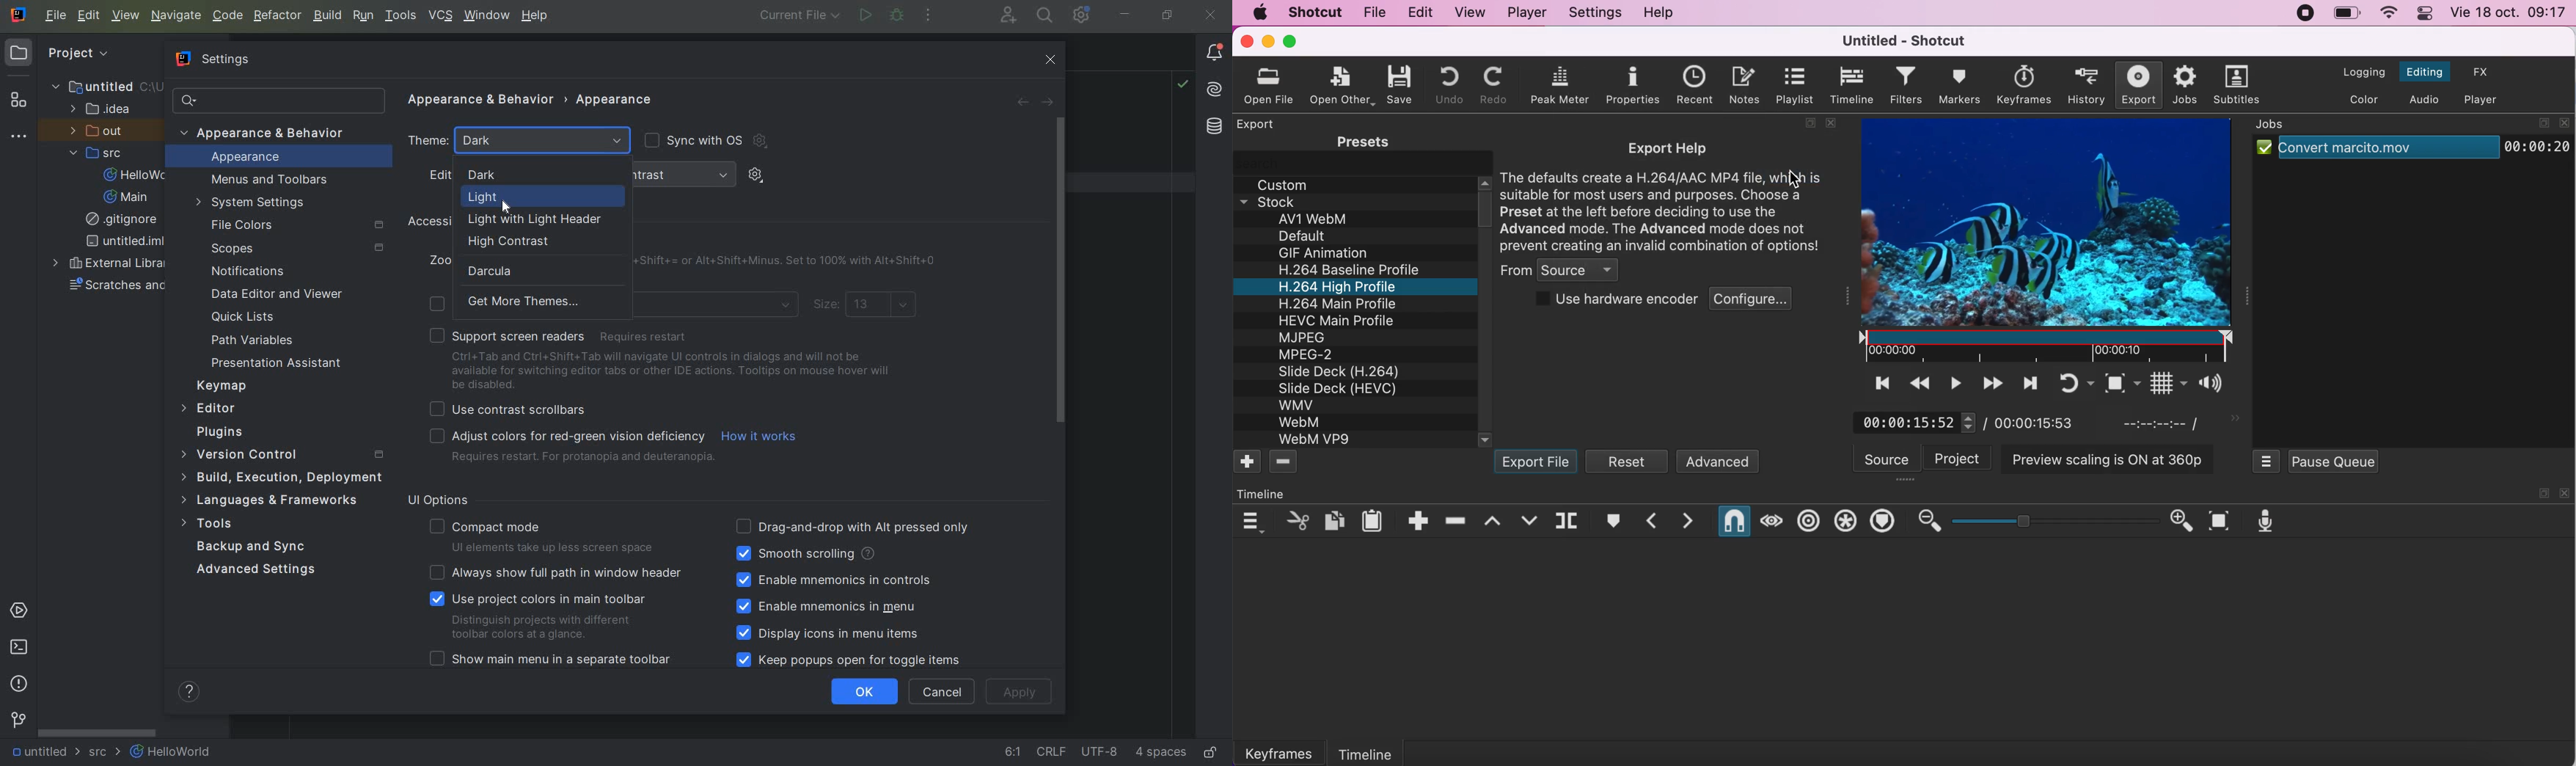 The height and width of the screenshot is (784, 2576). Describe the element at coordinates (2387, 14) in the screenshot. I see `wifi` at that location.